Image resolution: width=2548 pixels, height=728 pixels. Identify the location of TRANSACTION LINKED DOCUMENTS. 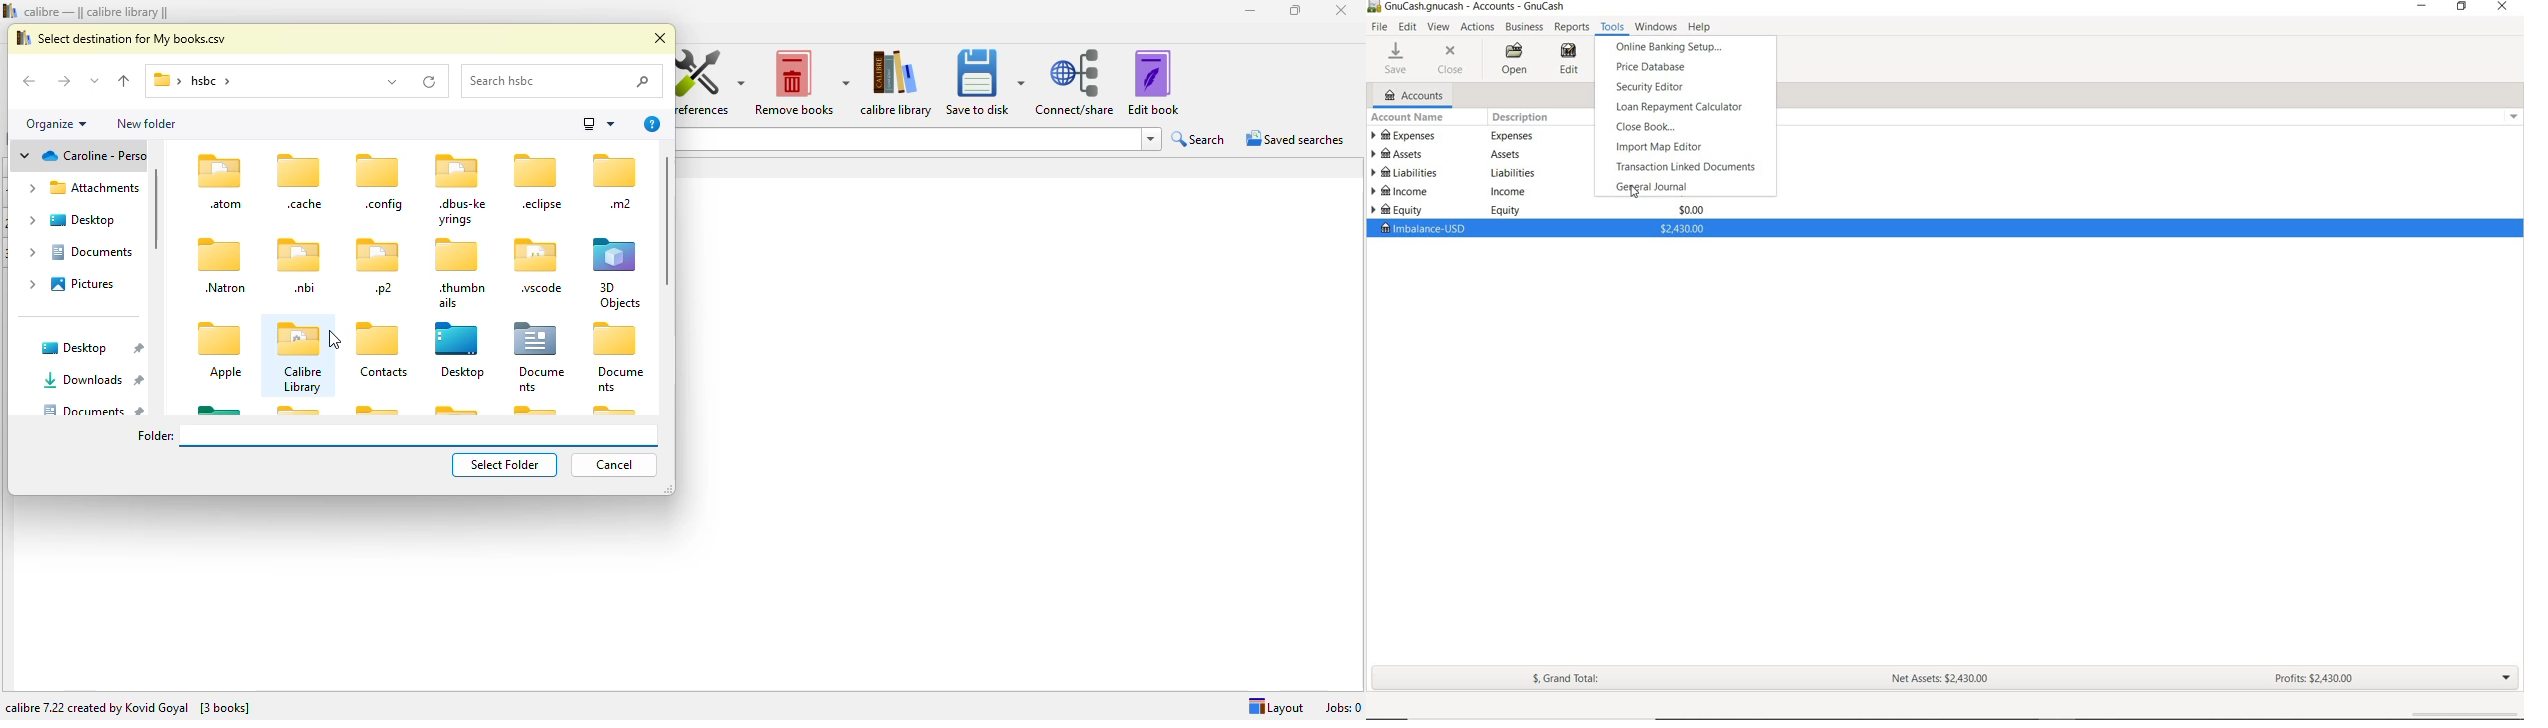
(1687, 167).